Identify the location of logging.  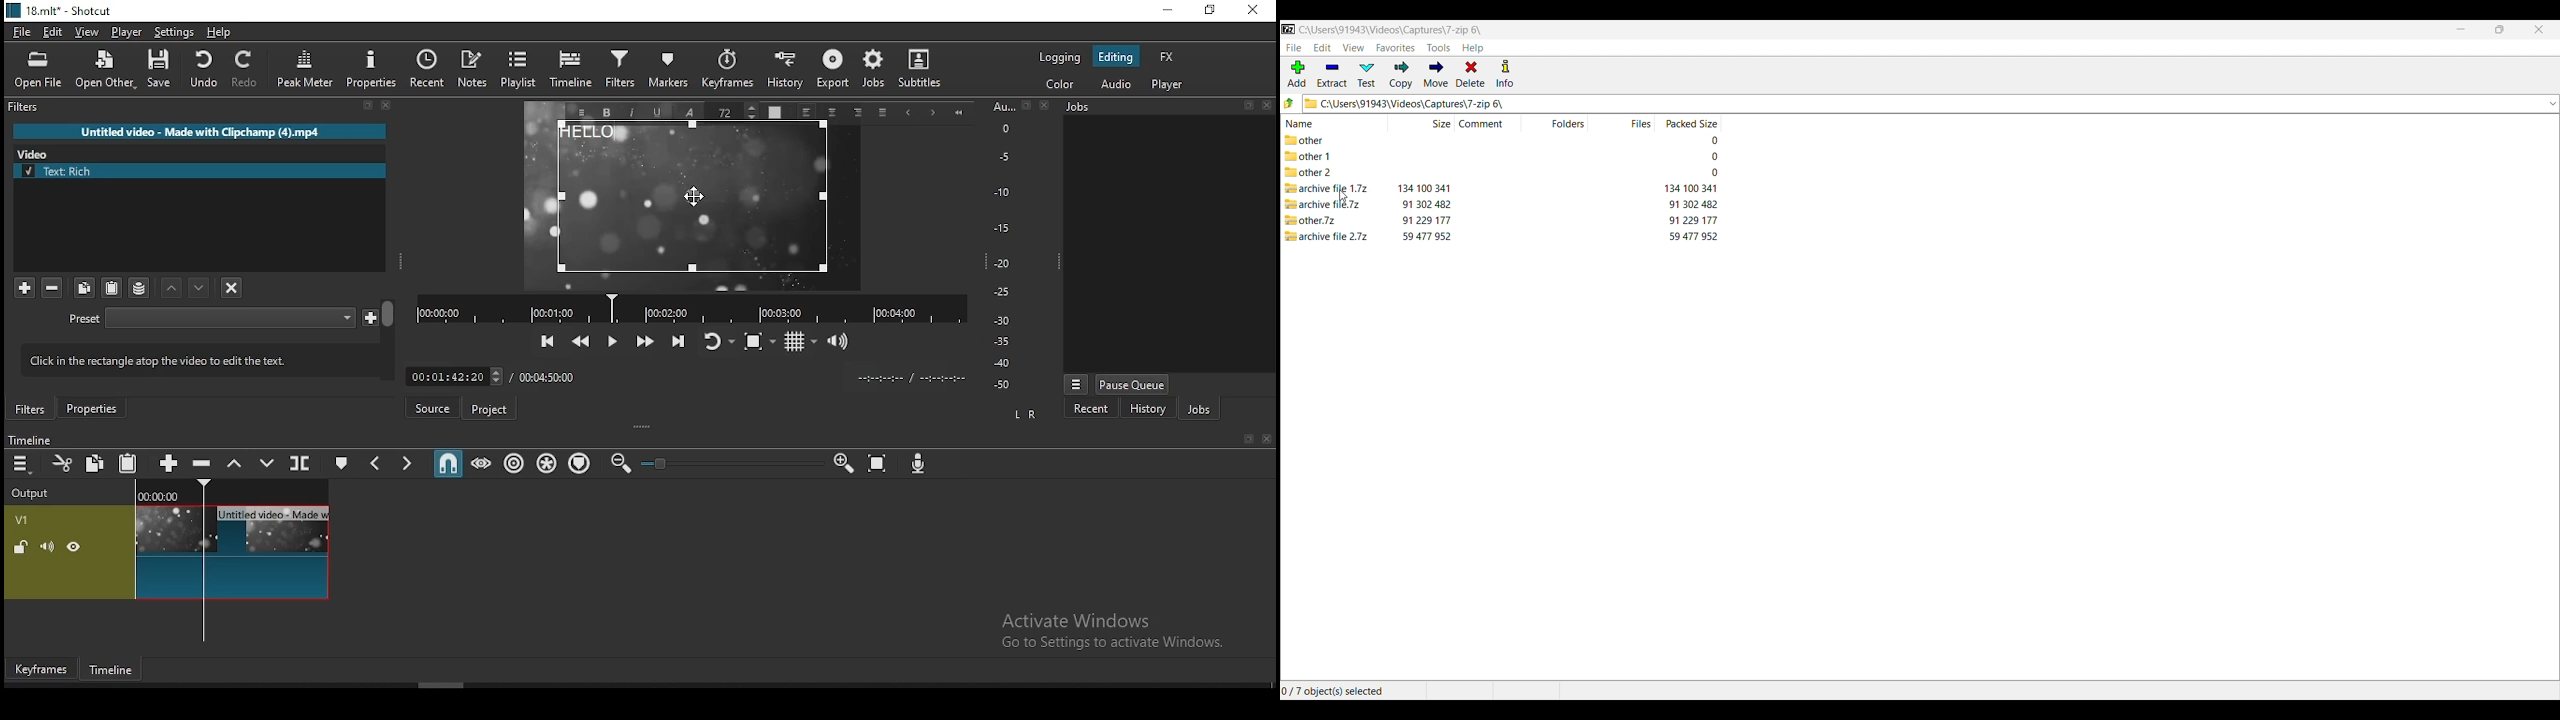
(1061, 57).